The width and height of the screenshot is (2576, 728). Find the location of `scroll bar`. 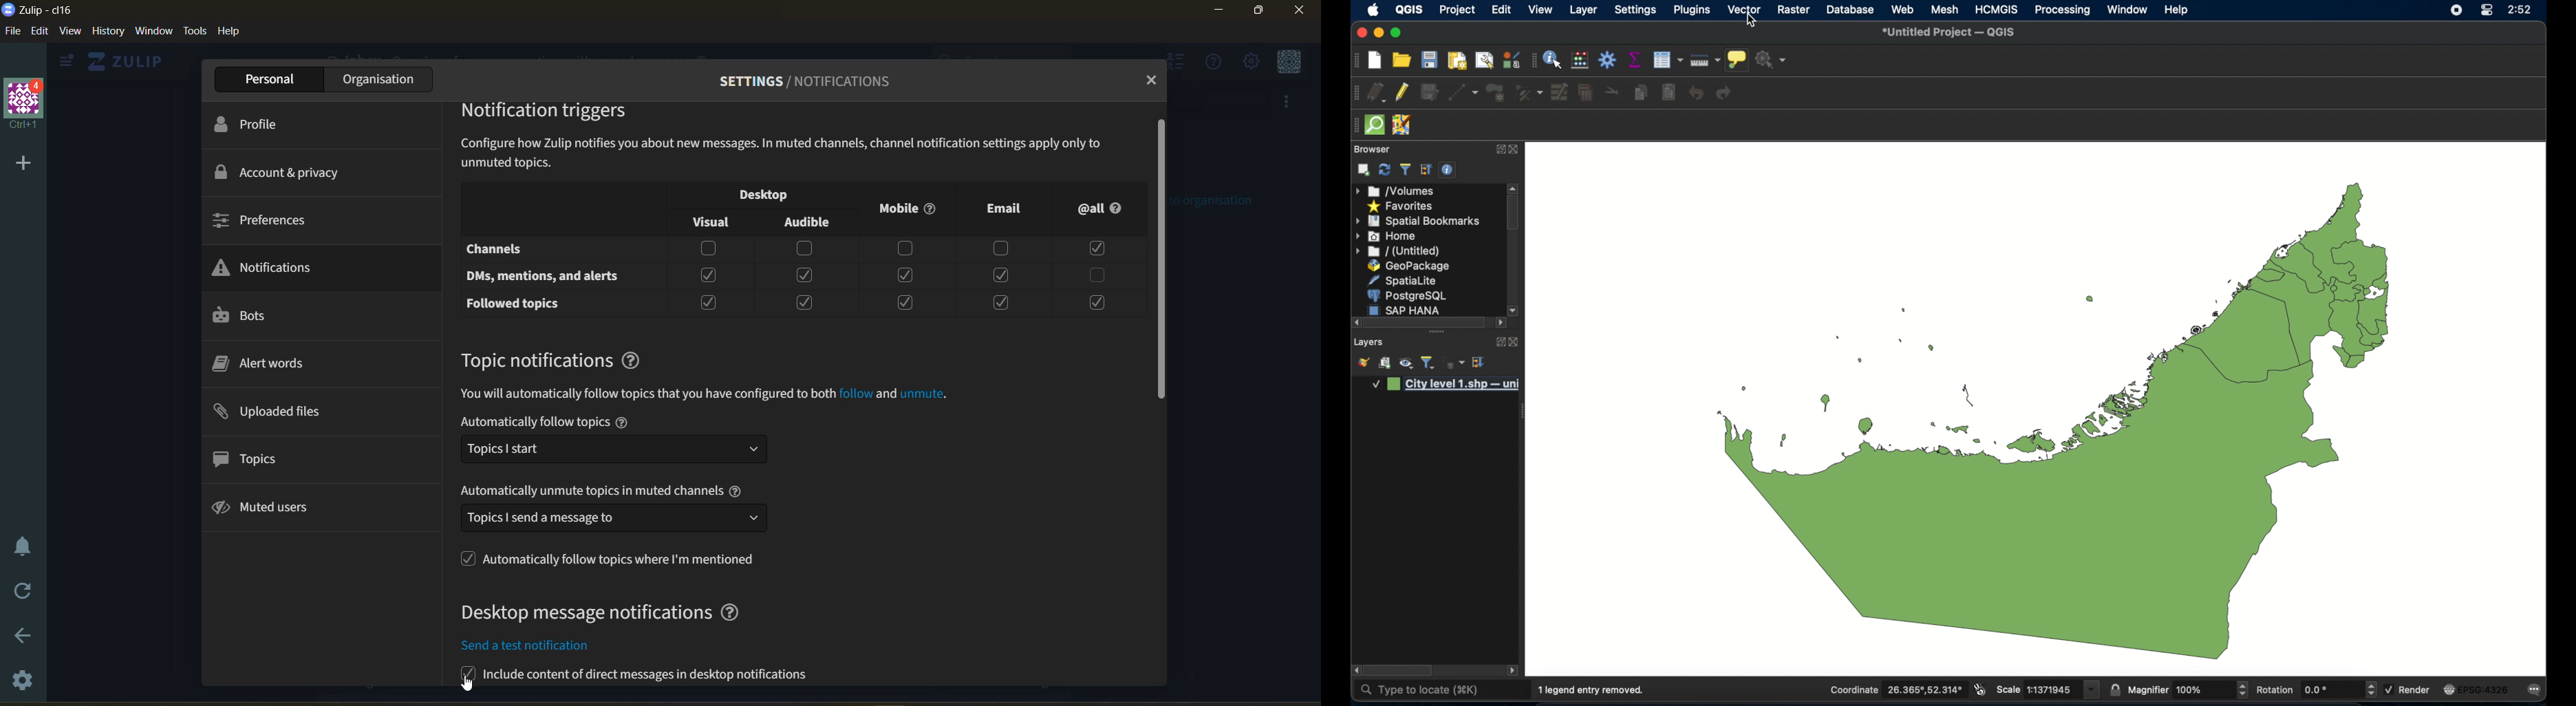

scroll bar is located at coordinates (1162, 263).